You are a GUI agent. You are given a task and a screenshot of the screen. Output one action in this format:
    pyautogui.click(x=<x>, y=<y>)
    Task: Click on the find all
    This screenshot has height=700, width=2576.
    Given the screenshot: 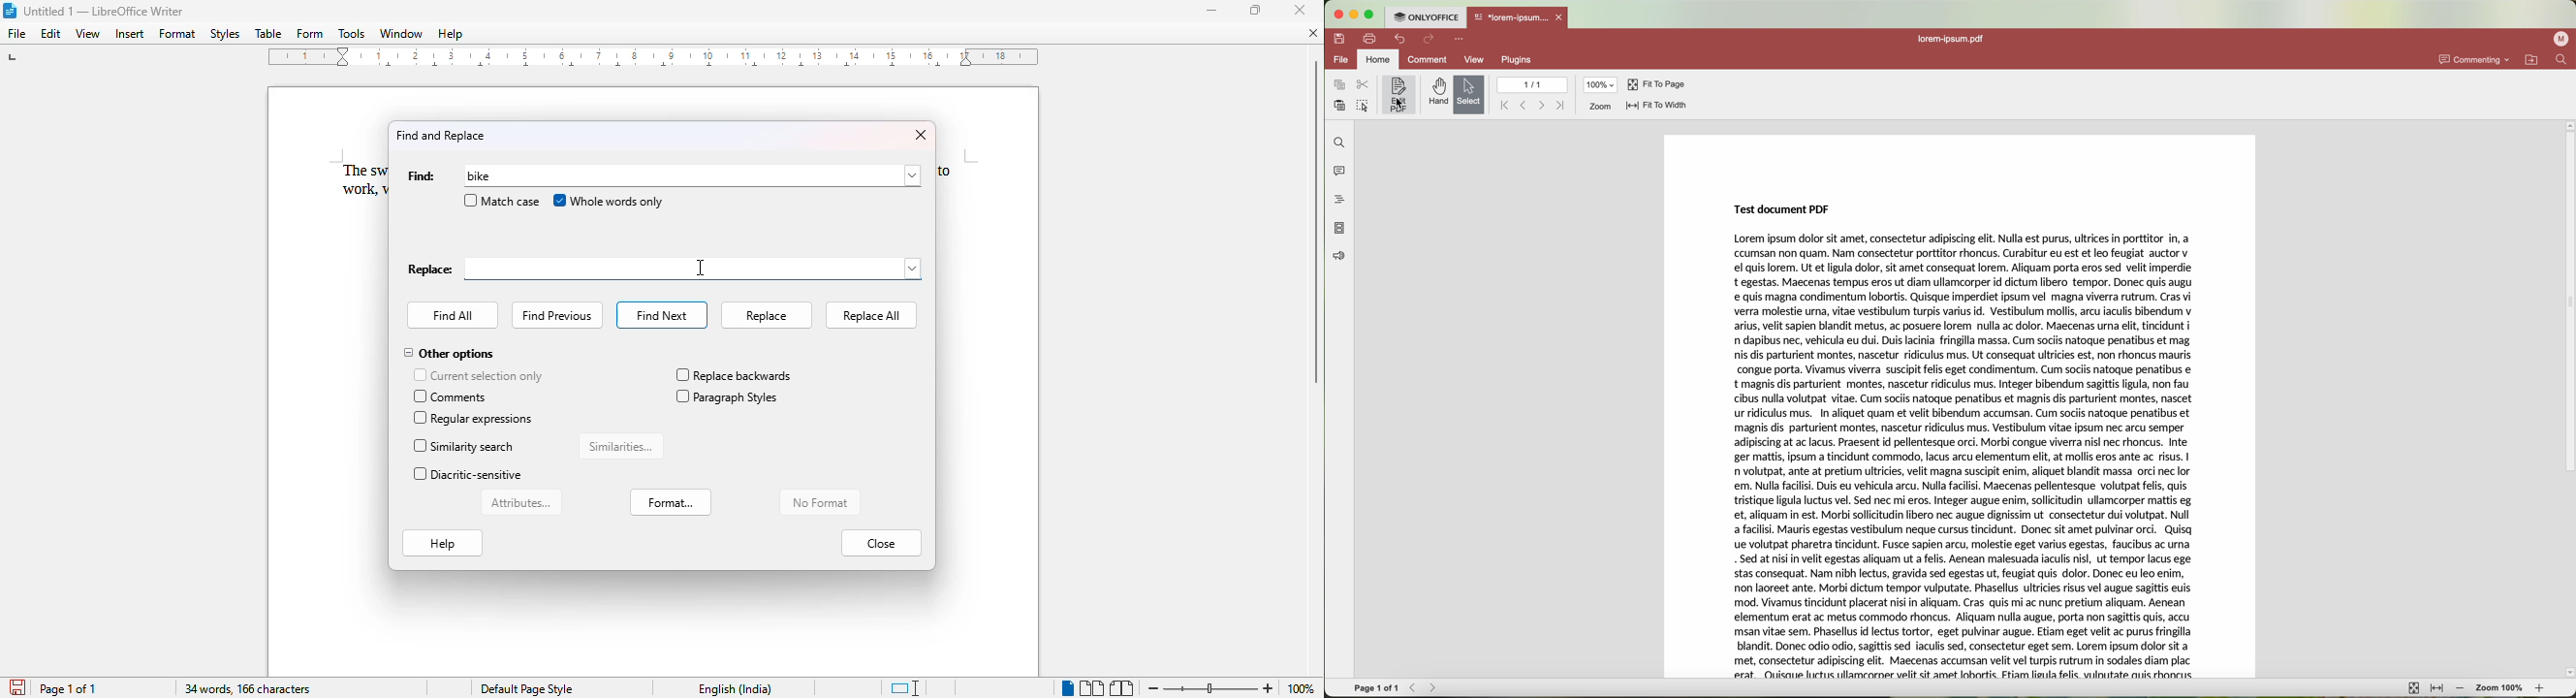 What is the action you would take?
    pyautogui.click(x=454, y=315)
    